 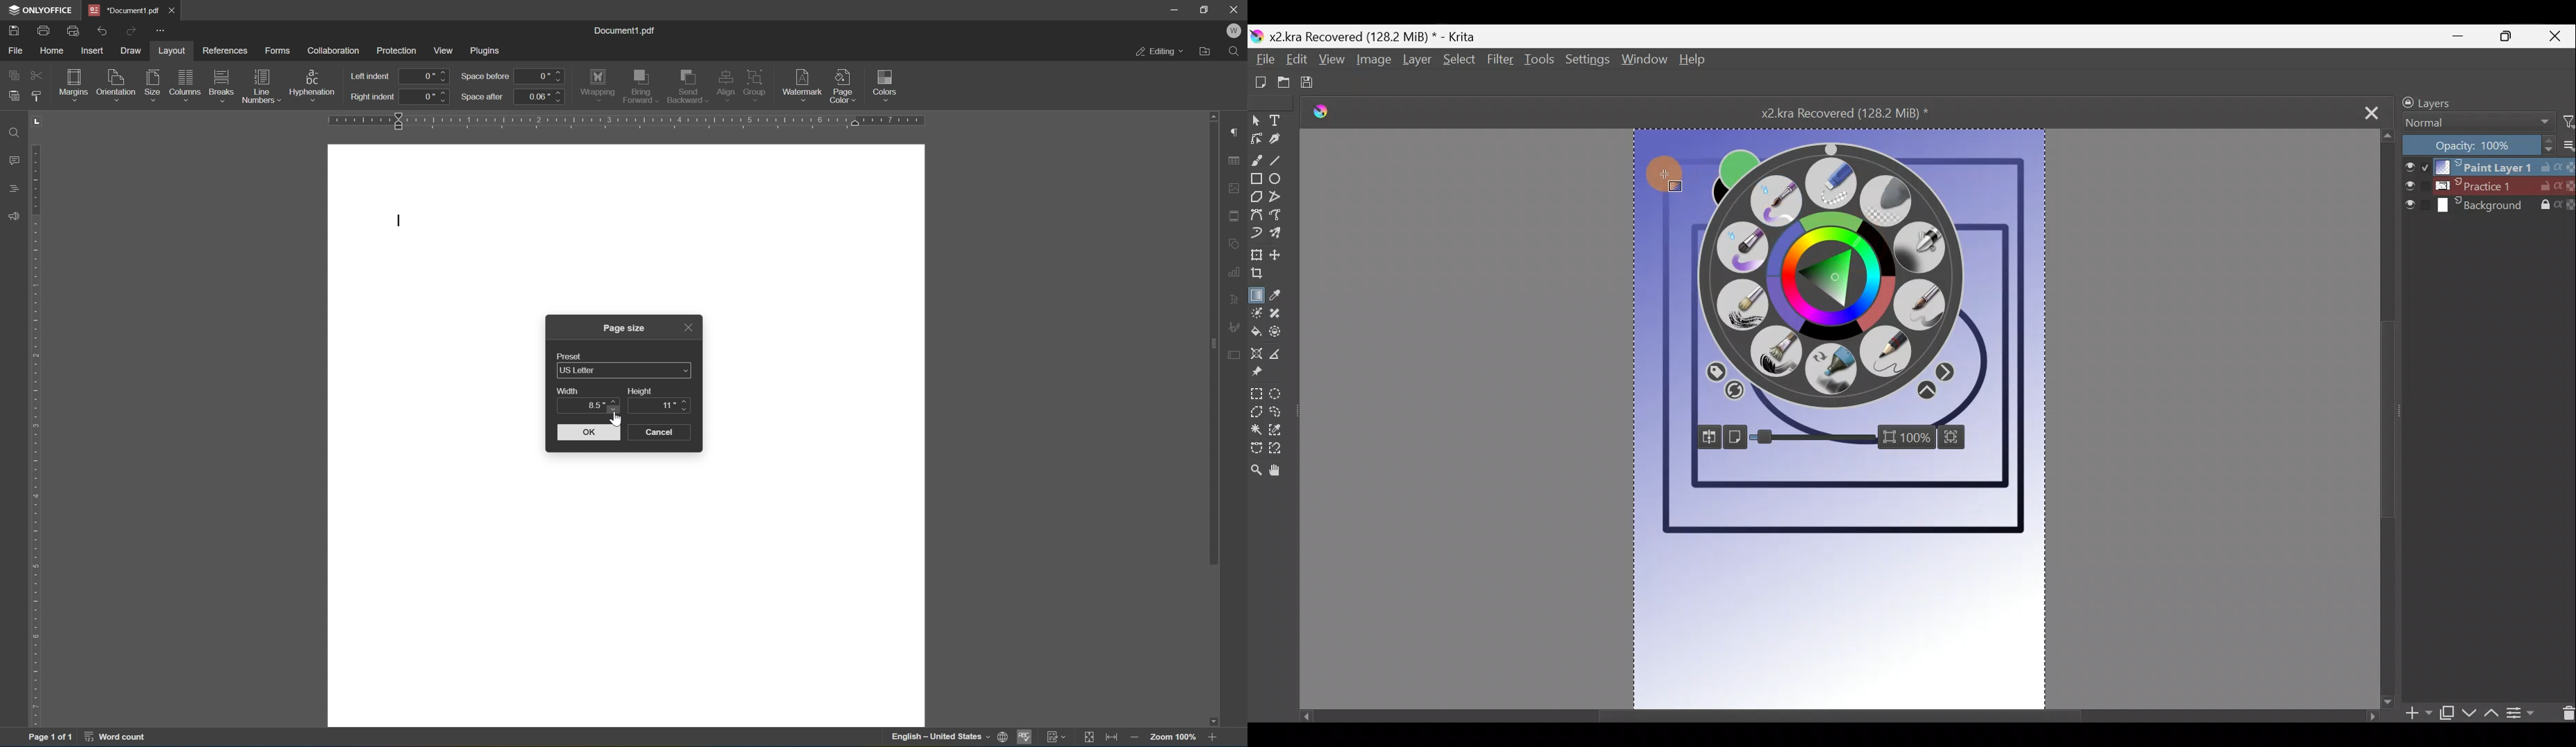 What do you see at coordinates (427, 96) in the screenshot?
I see `0` at bounding box center [427, 96].